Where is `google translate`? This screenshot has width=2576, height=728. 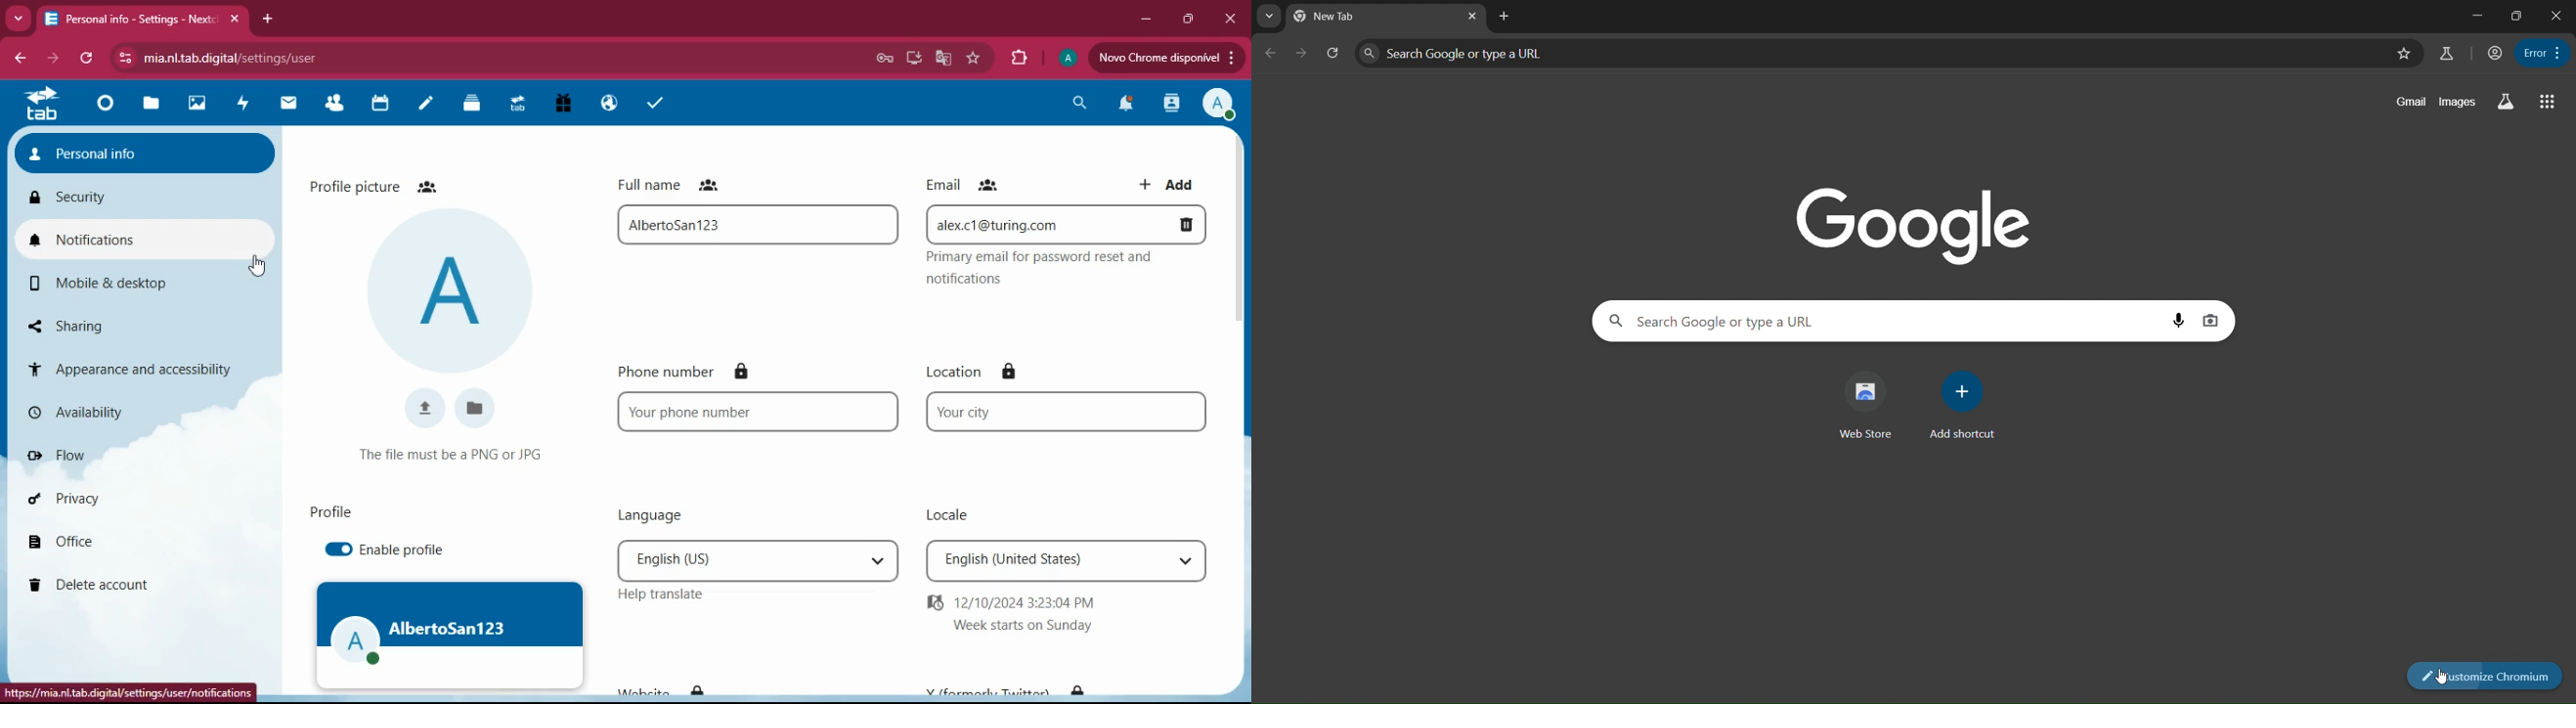 google translate is located at coordinates (940, 58).